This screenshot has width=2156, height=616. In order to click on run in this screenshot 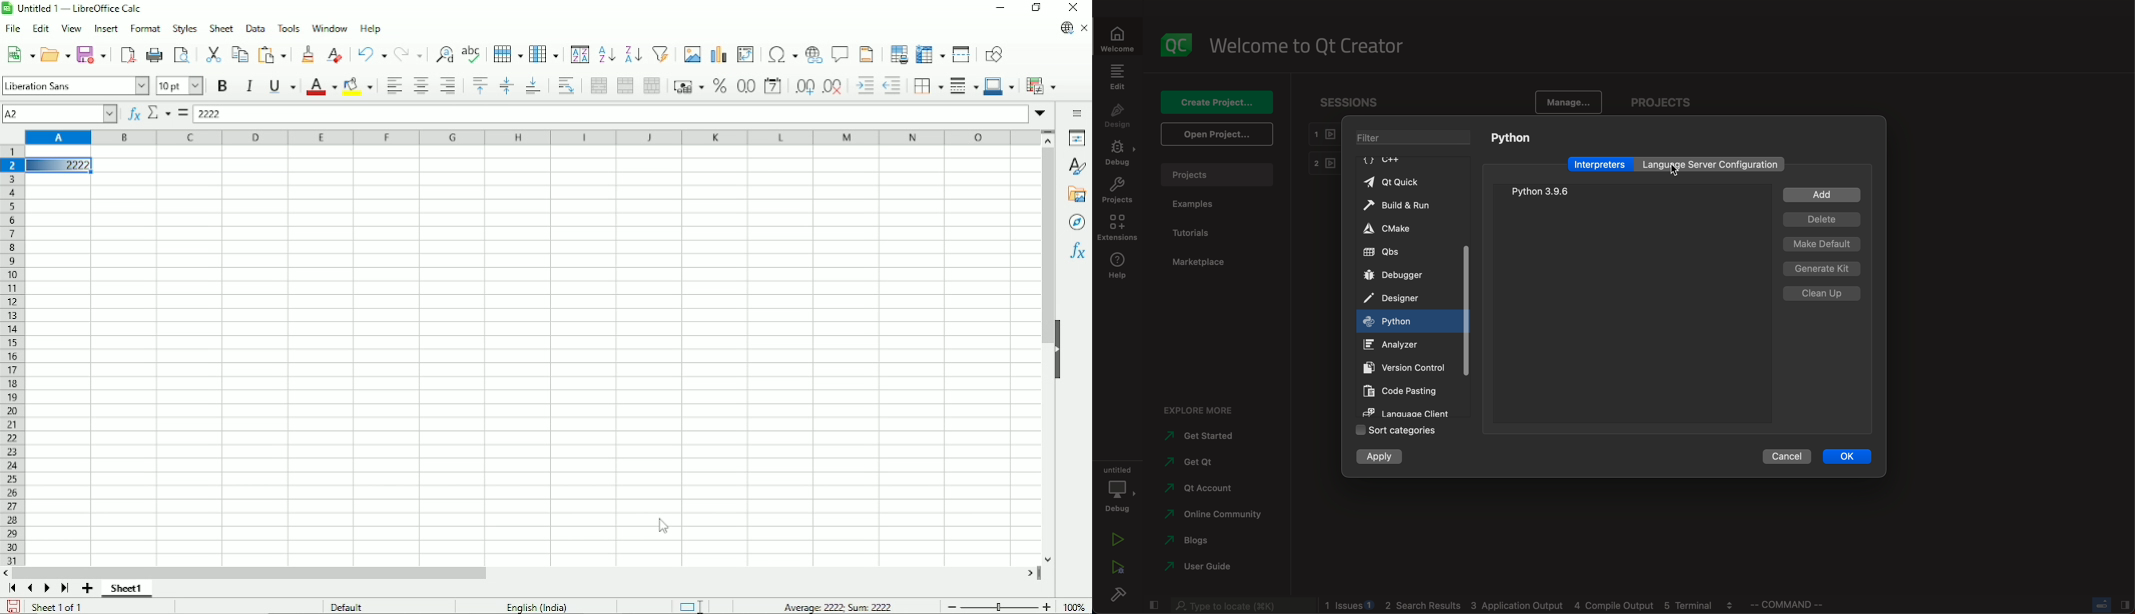, I will do `click(1119, 541)`.